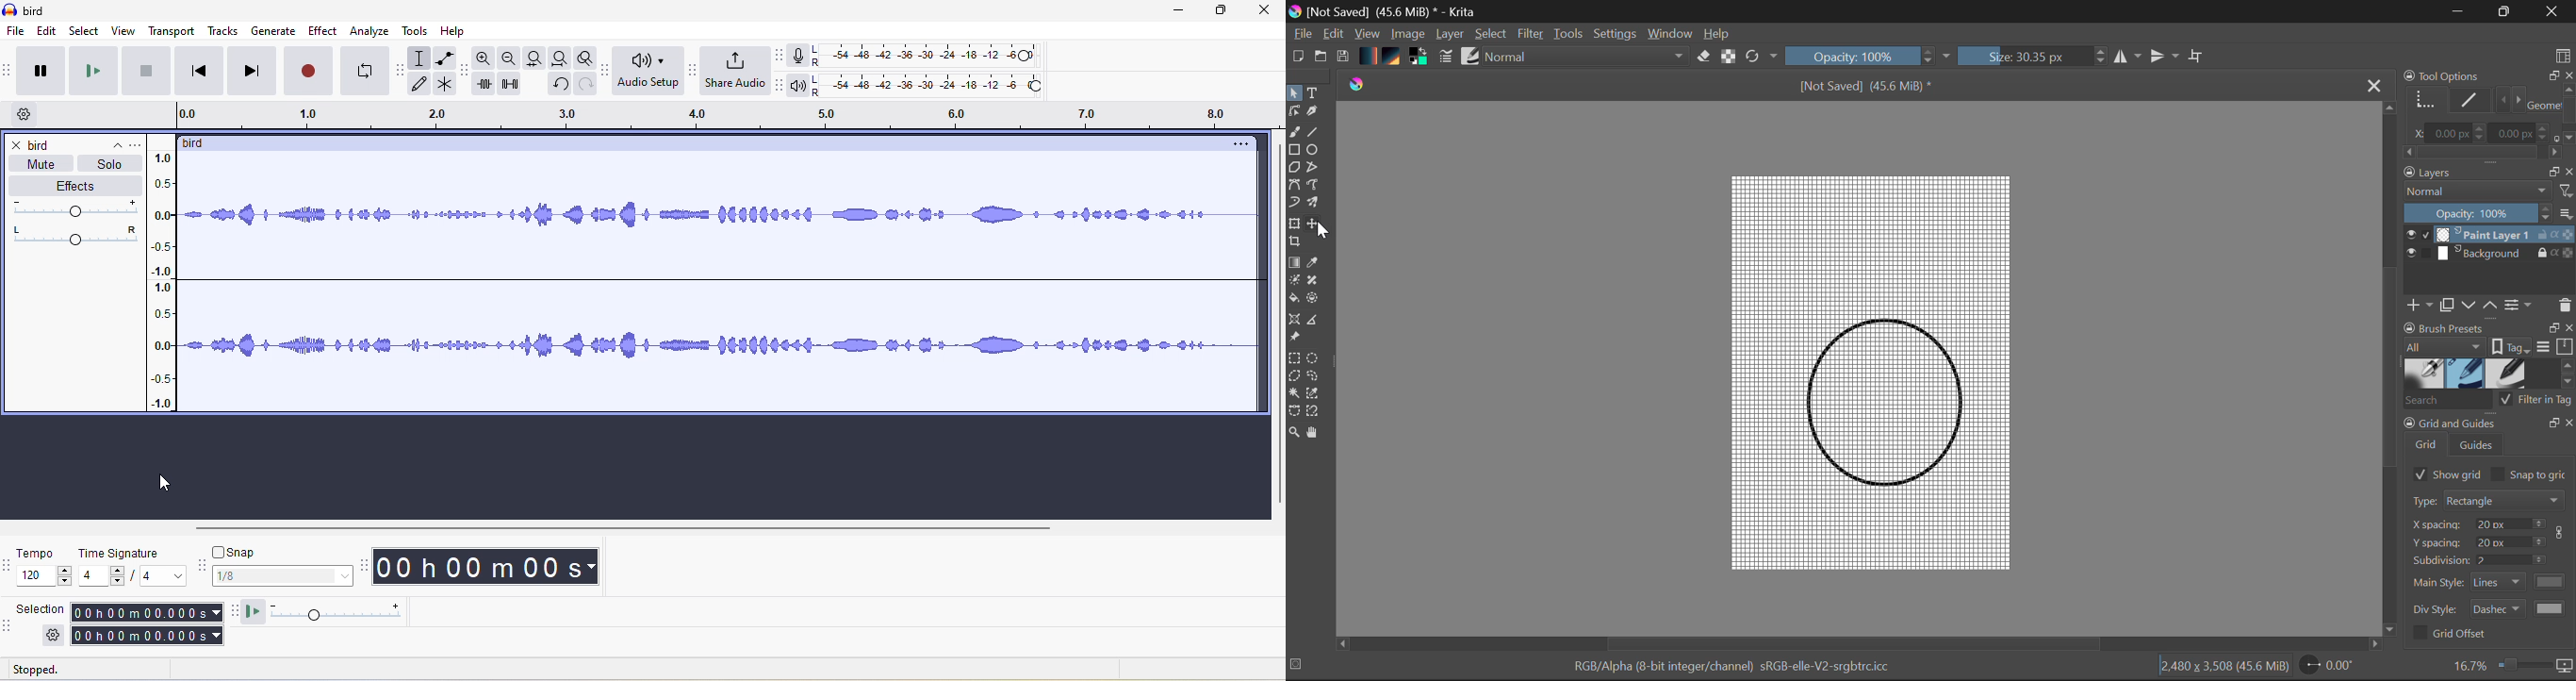 The height and width of the screenshot is (700, 2576). Describe the element at coordinates (1471, 57) in the screenshot. I see `Brush Presets` at that location.